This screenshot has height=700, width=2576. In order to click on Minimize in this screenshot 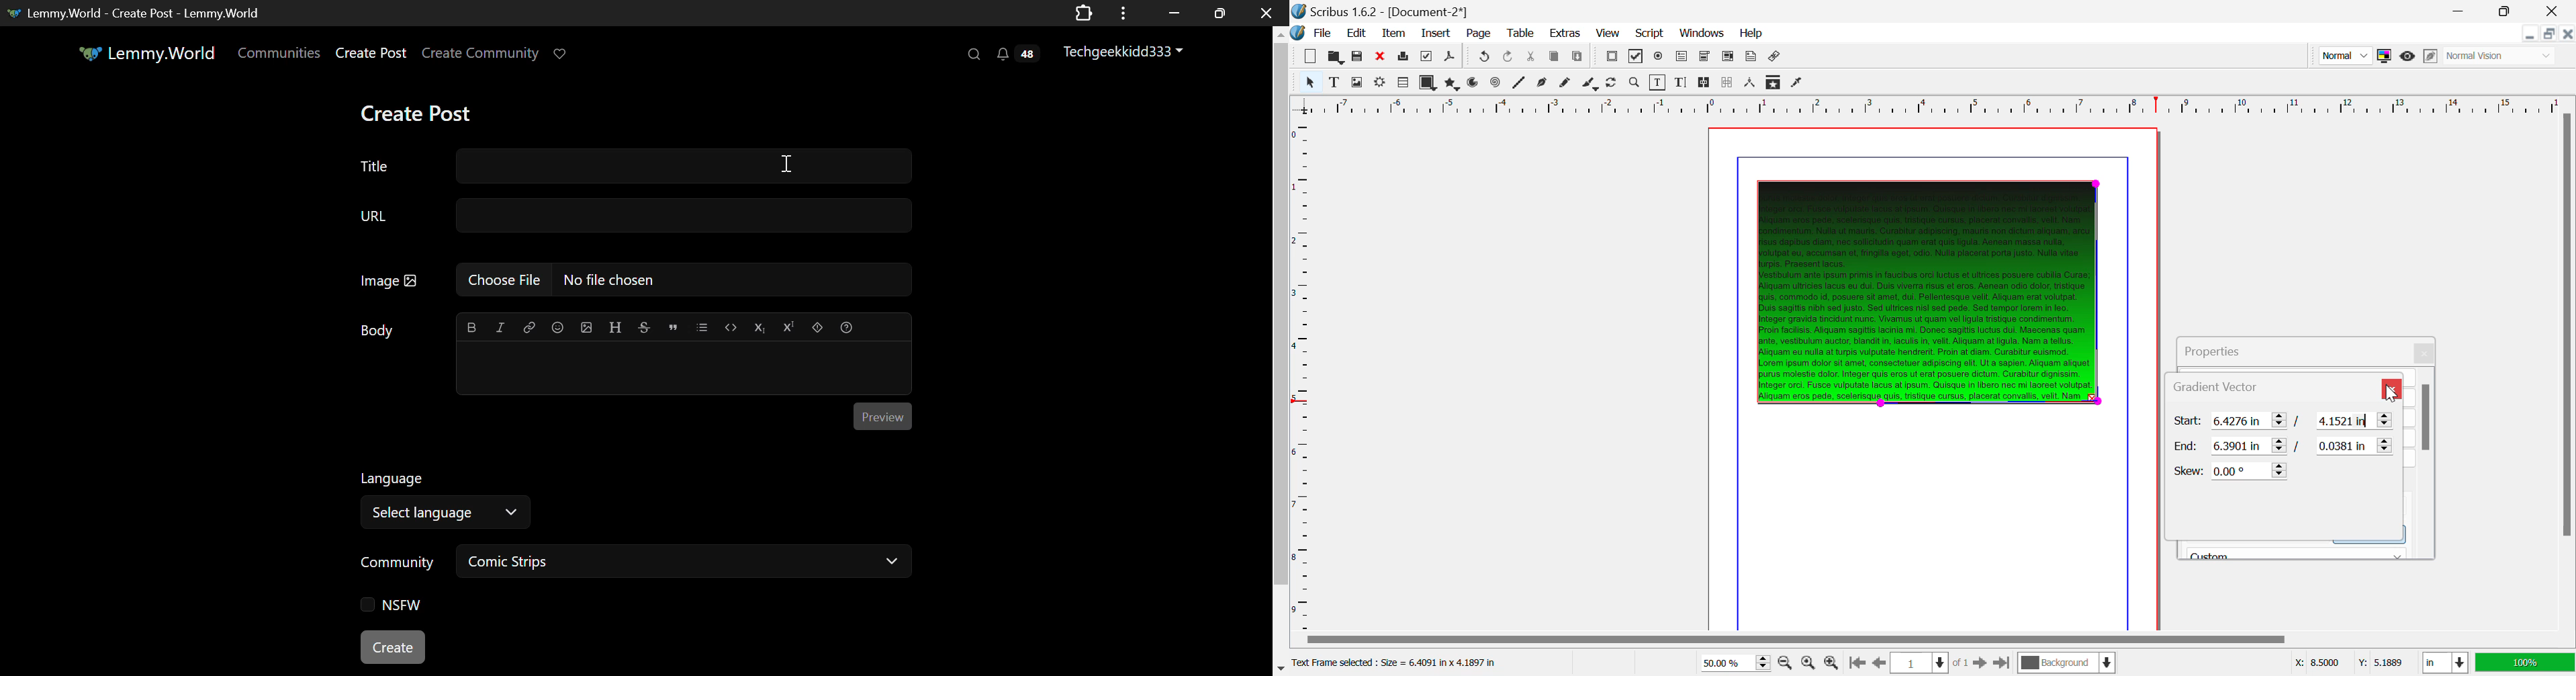, I will do `click(2508, 11)`.